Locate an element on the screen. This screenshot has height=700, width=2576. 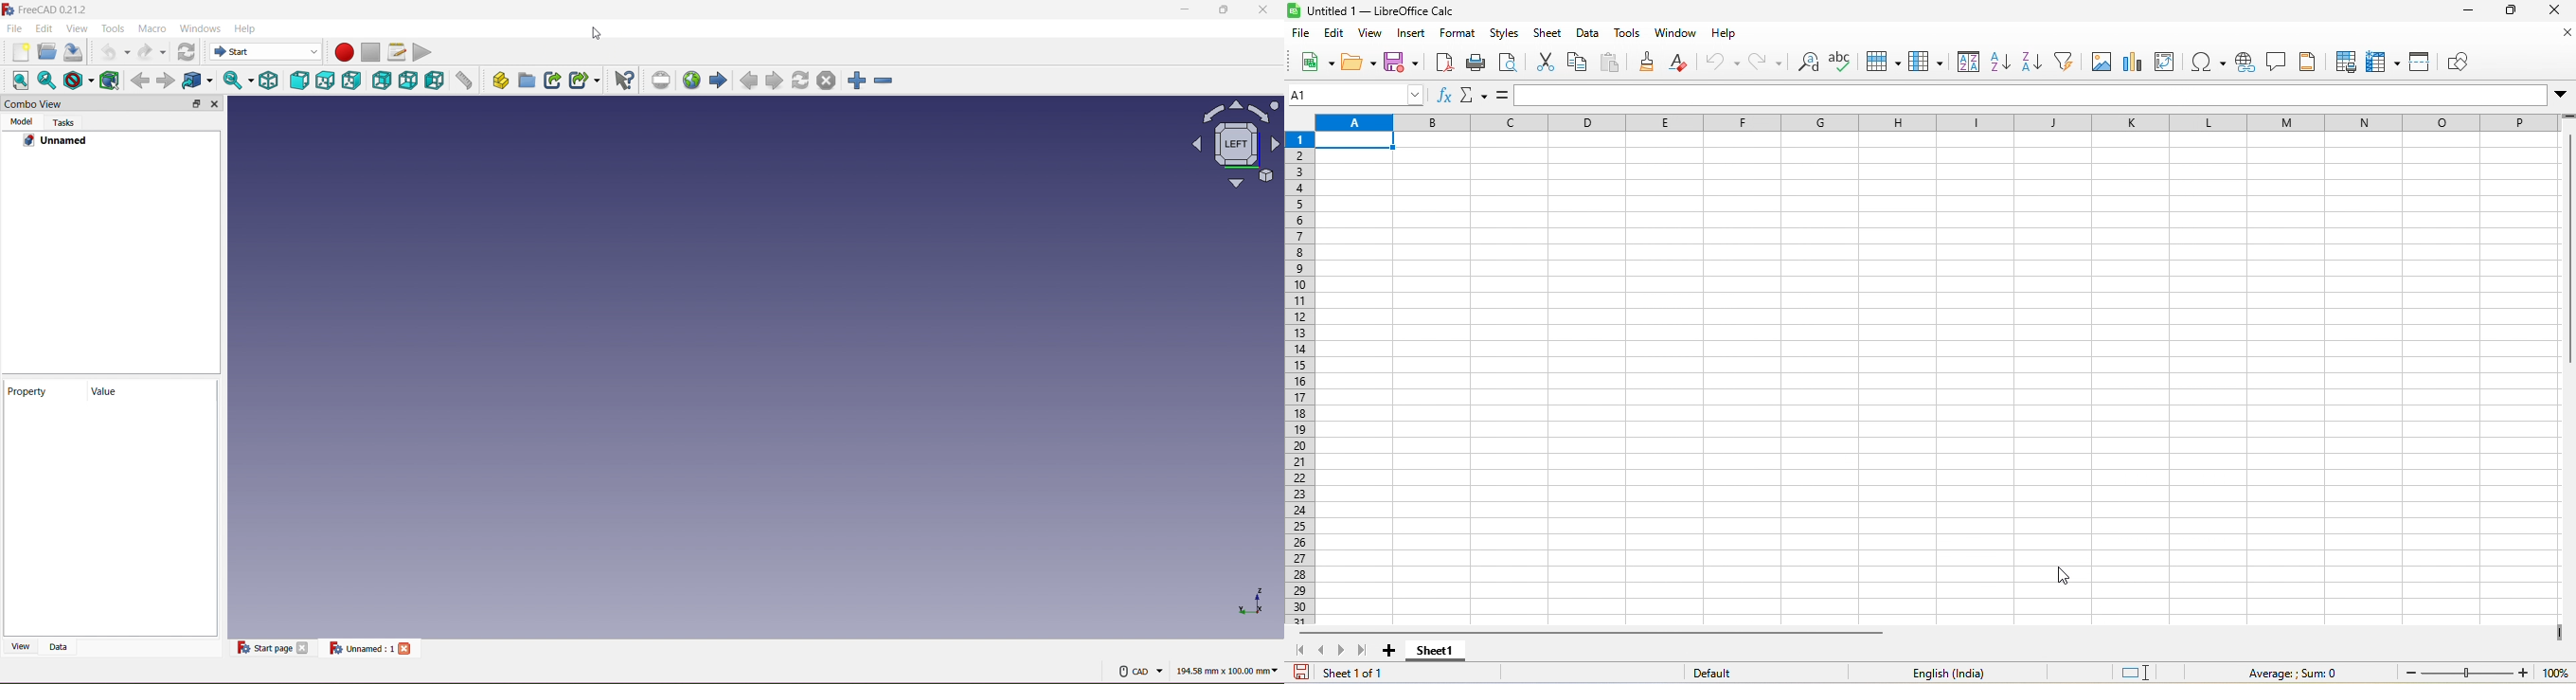
What's This is located at coordinates (624, 81).